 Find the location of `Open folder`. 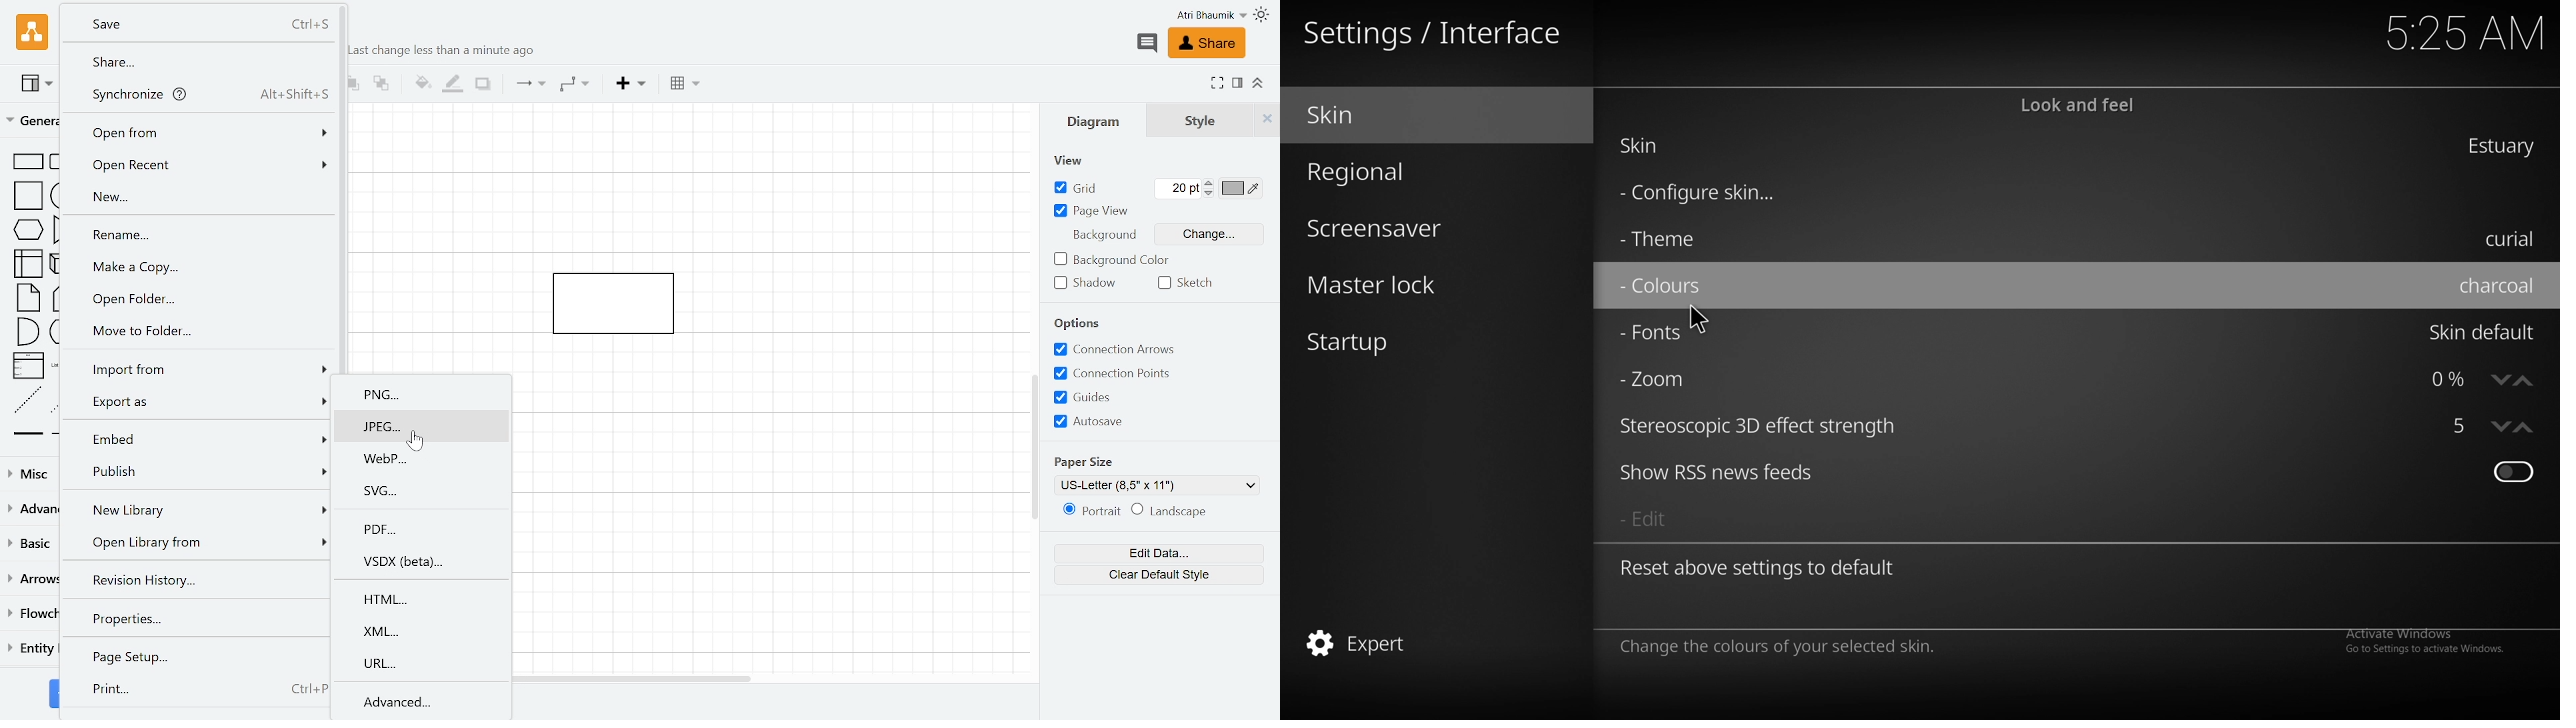

Open folder is located at coordinates (202, 297).